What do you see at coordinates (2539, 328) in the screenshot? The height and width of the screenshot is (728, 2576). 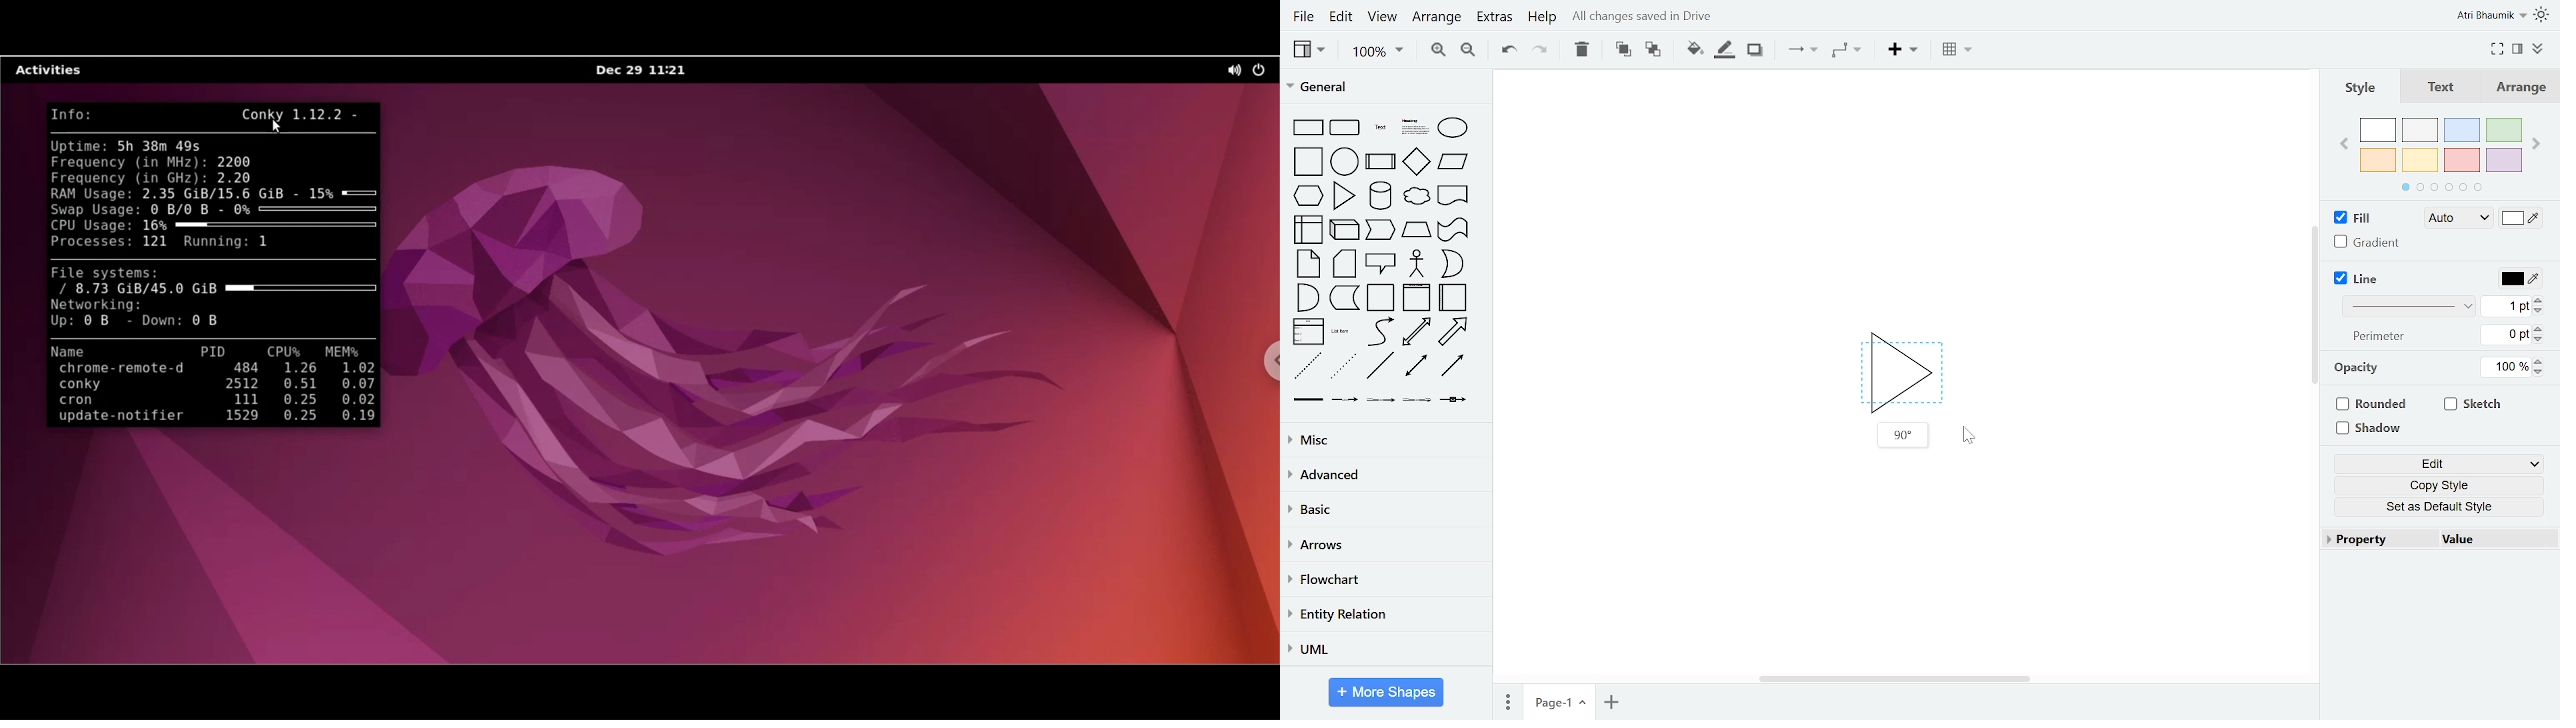 I see `increase perimeter` at bounding box center [2539, 328].